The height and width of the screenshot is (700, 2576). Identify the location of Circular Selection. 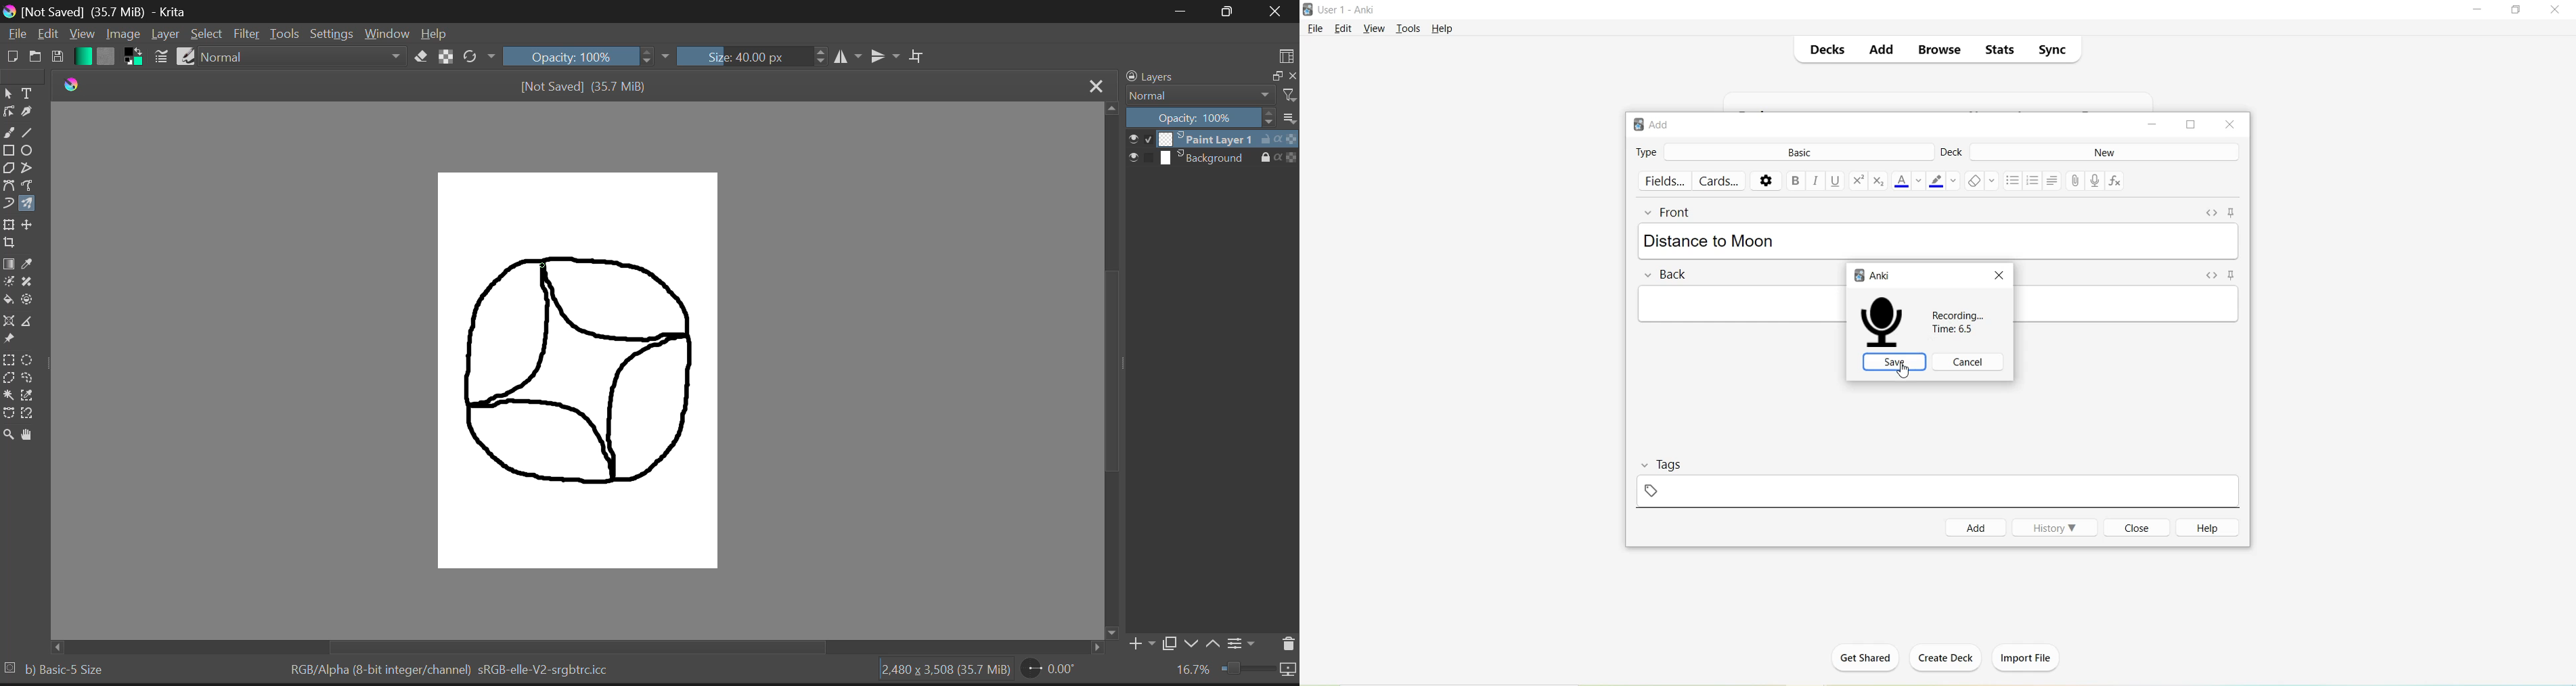
(32, 359).